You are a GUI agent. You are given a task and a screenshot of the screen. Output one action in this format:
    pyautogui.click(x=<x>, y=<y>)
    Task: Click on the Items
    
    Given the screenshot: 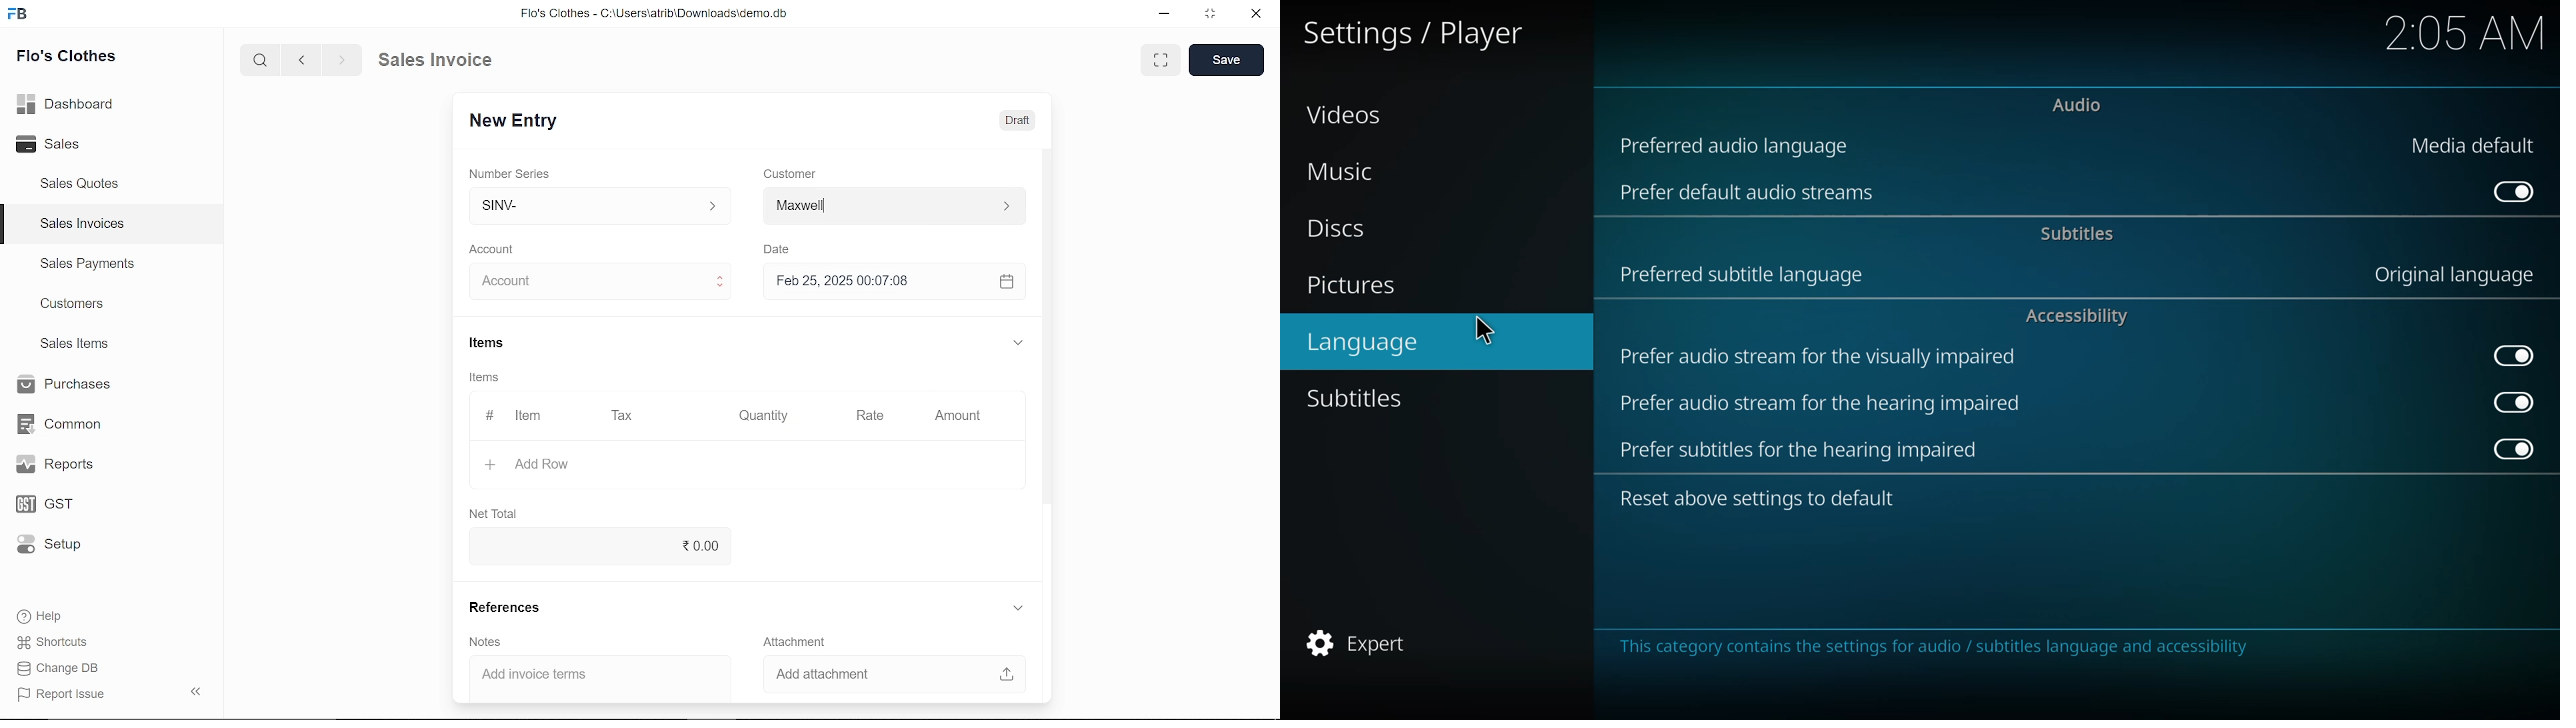 What is the action you would take?
    pyautogui.click(x=491, y=343)
    